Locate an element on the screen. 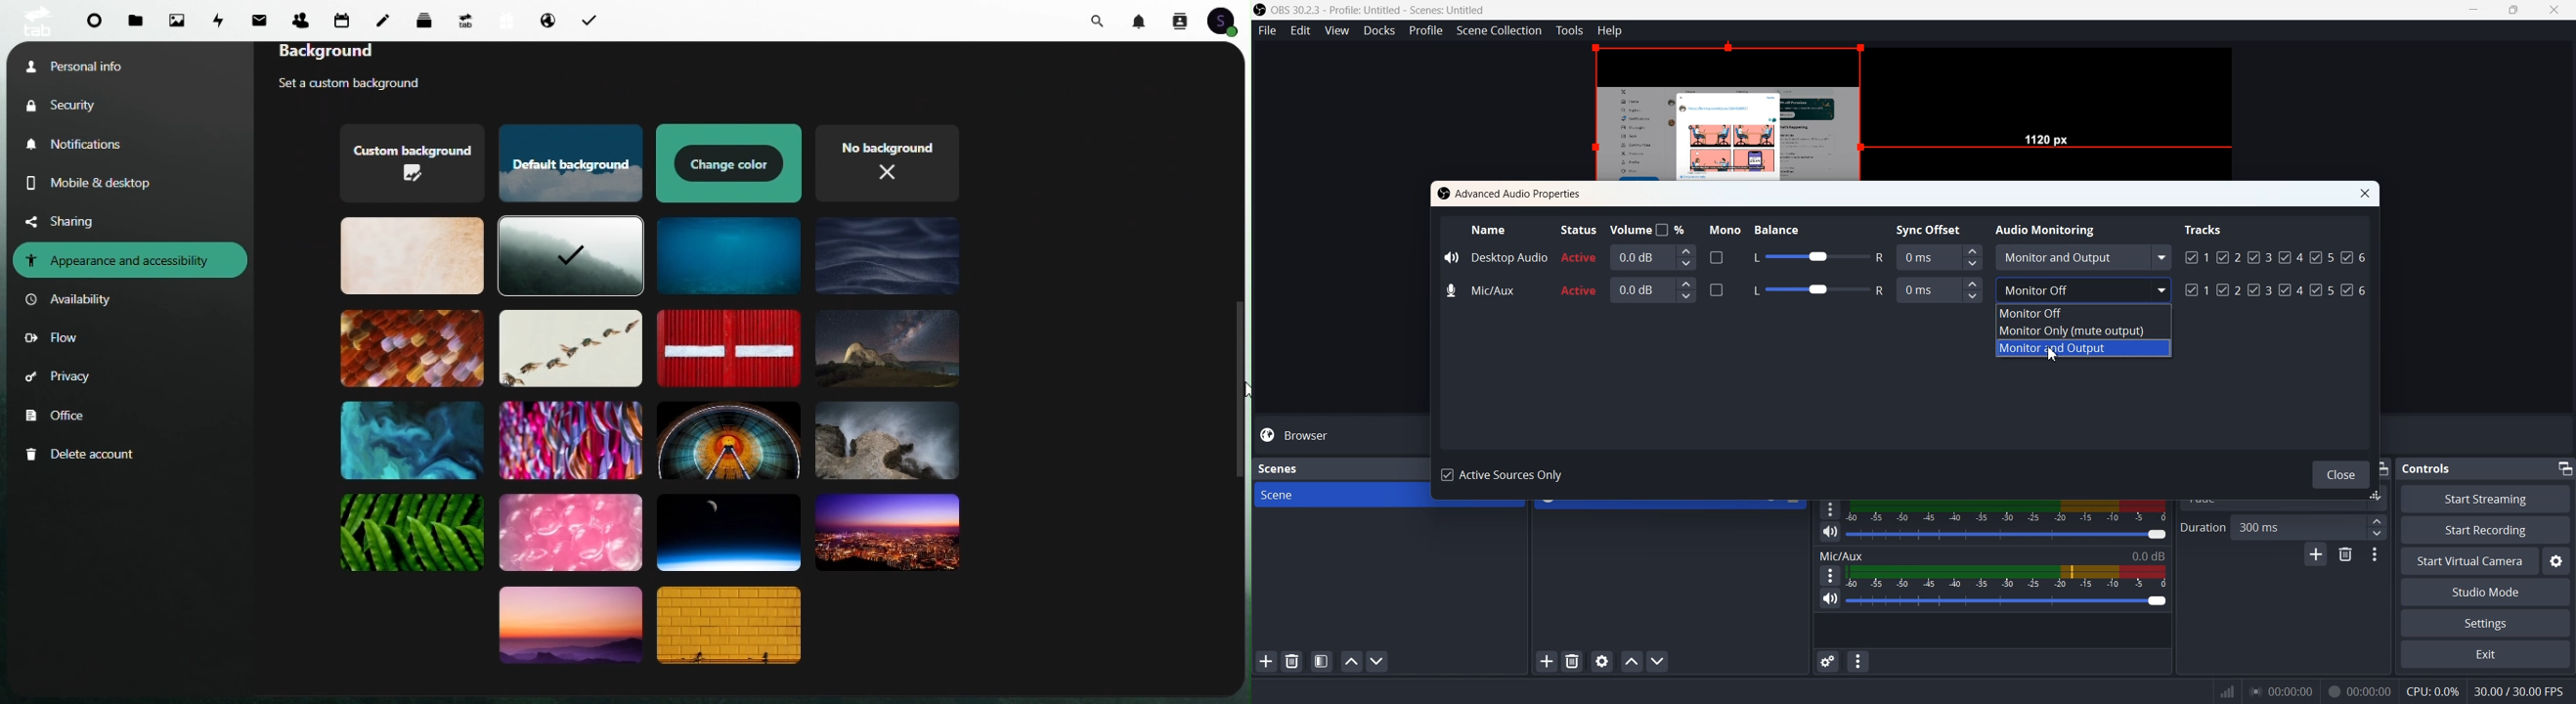 The image size is (2576, 728). Delete selected sources is located at coordinates (1574, 661).